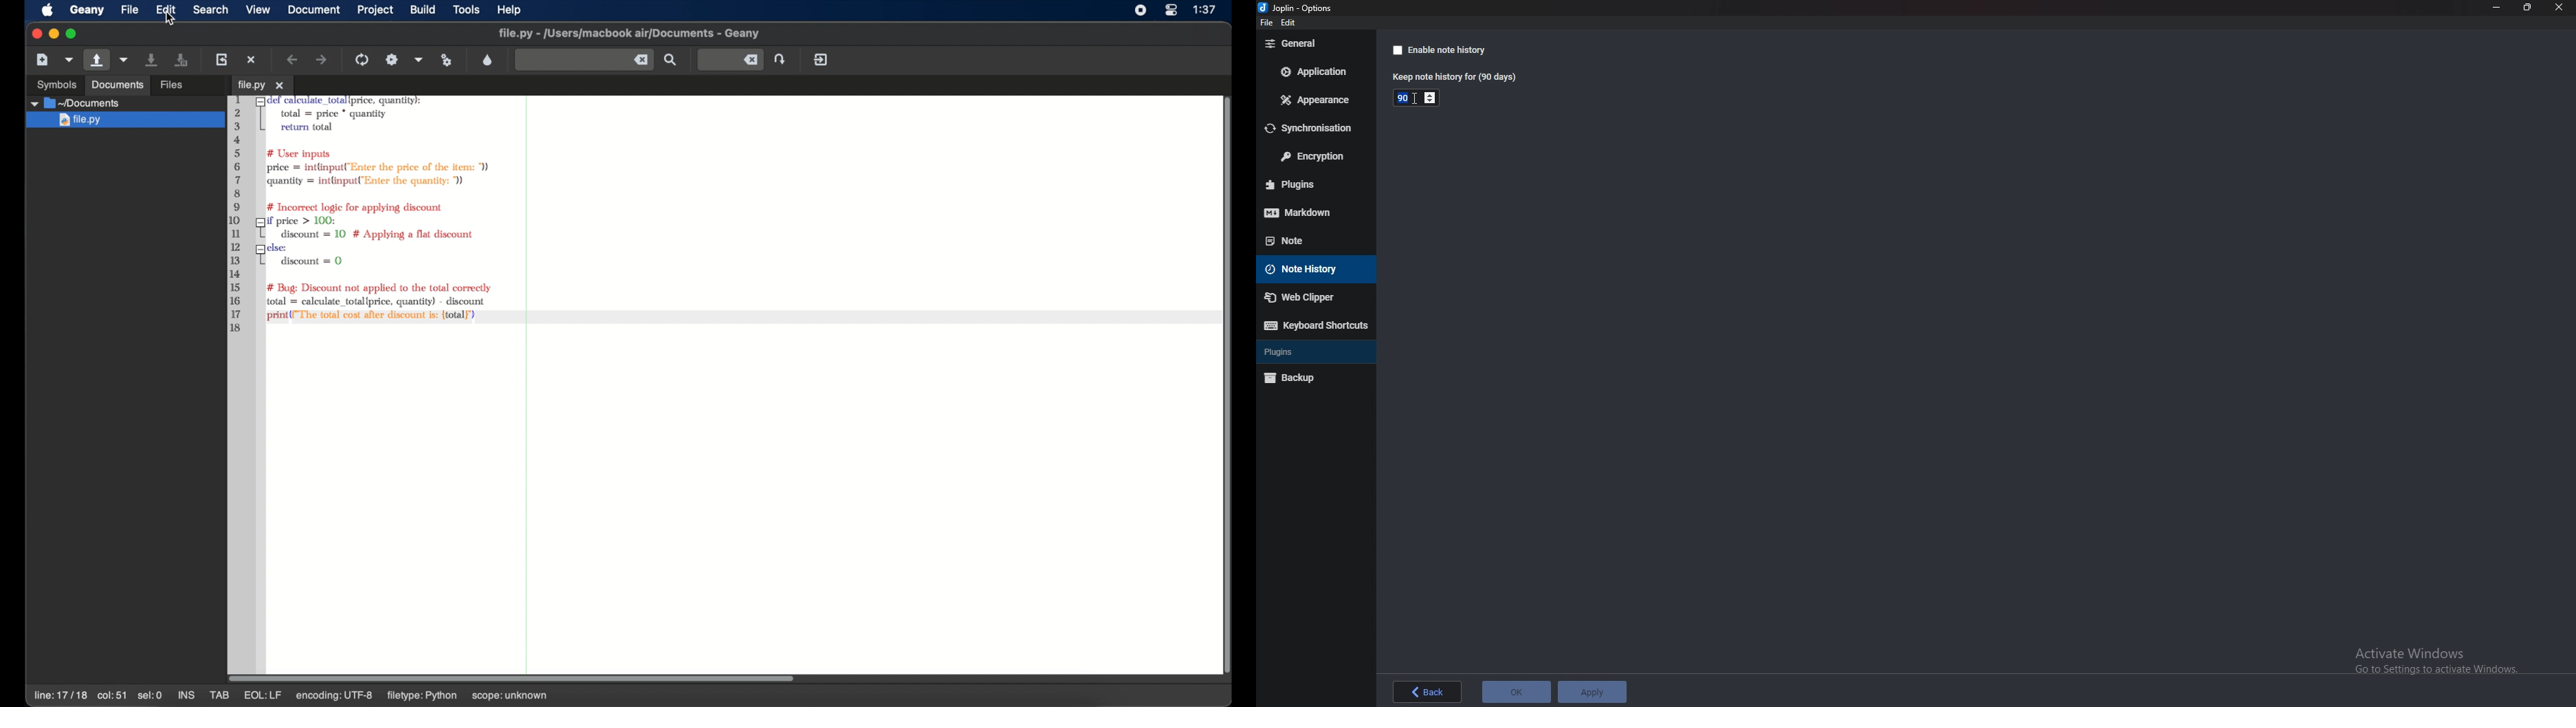 The image size is (2576, 728). I want to click on file, so click(130, 10).